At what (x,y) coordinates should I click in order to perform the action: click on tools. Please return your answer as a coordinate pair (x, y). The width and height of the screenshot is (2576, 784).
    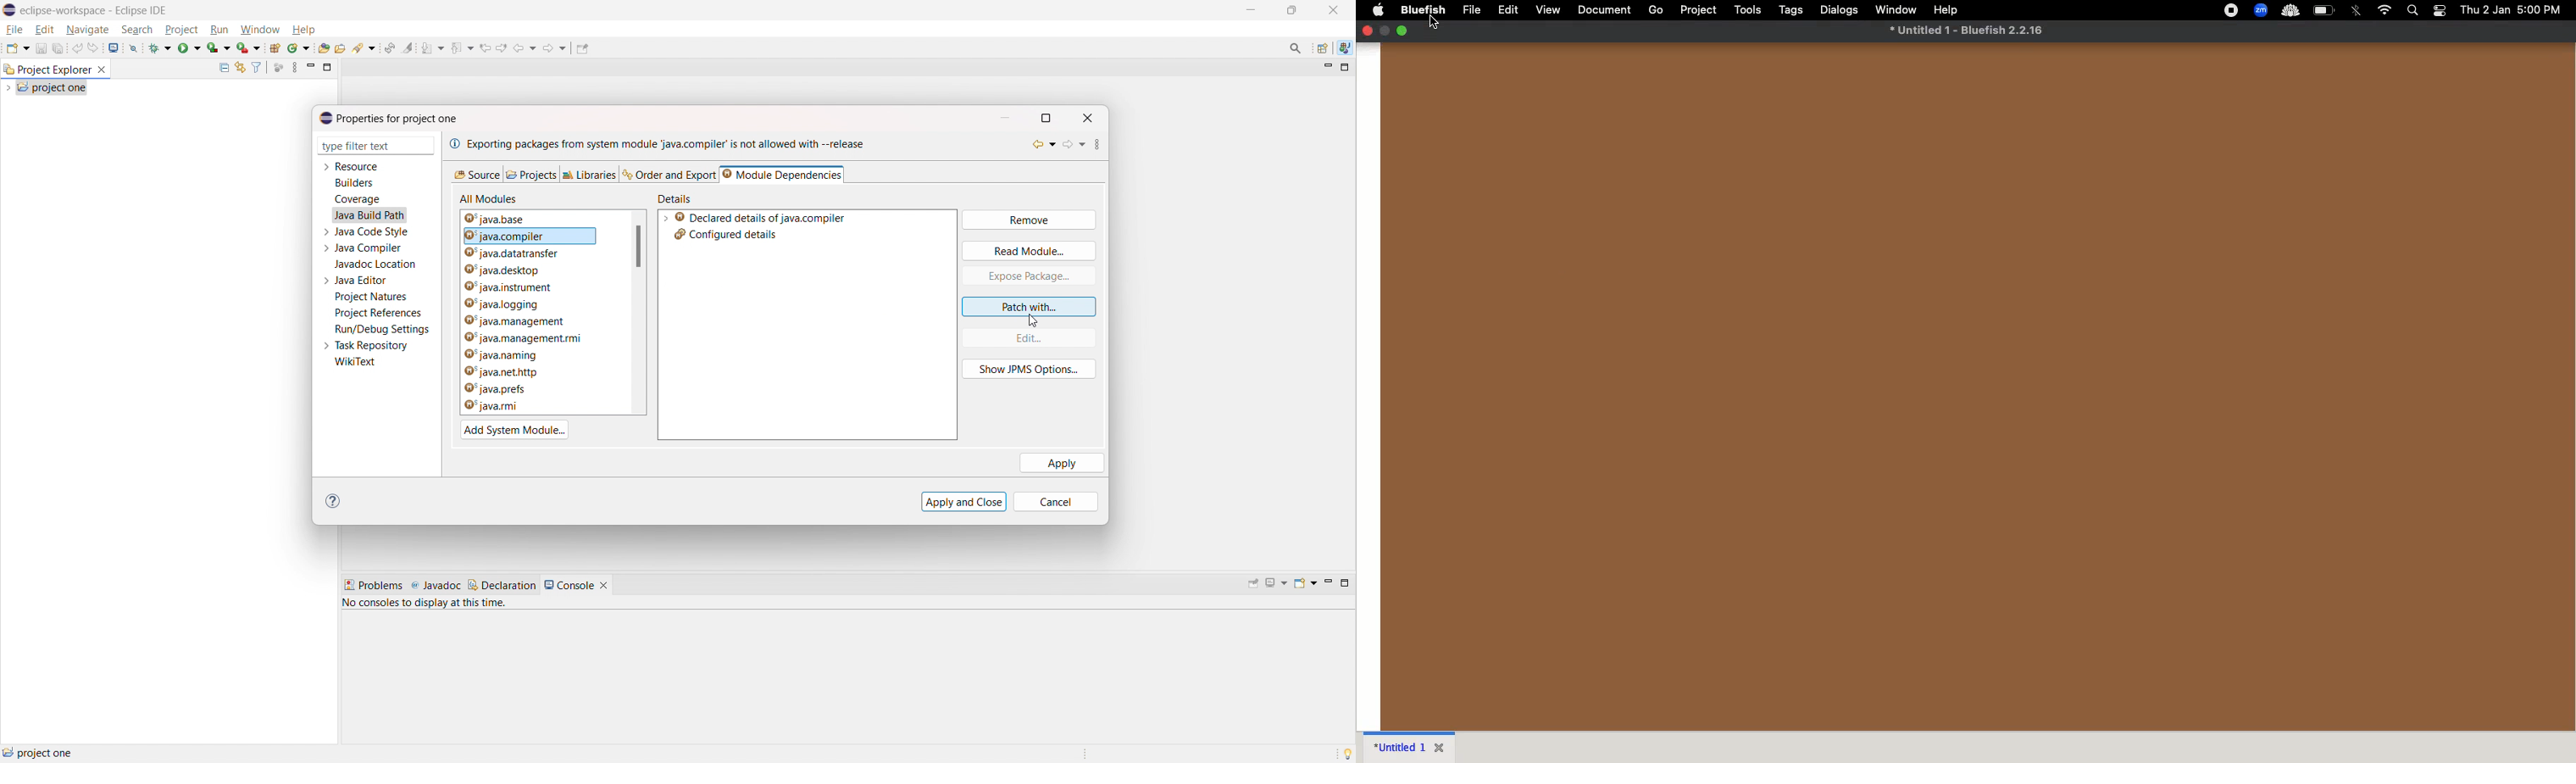
    Looking at the image, I should click on (1750, 9).